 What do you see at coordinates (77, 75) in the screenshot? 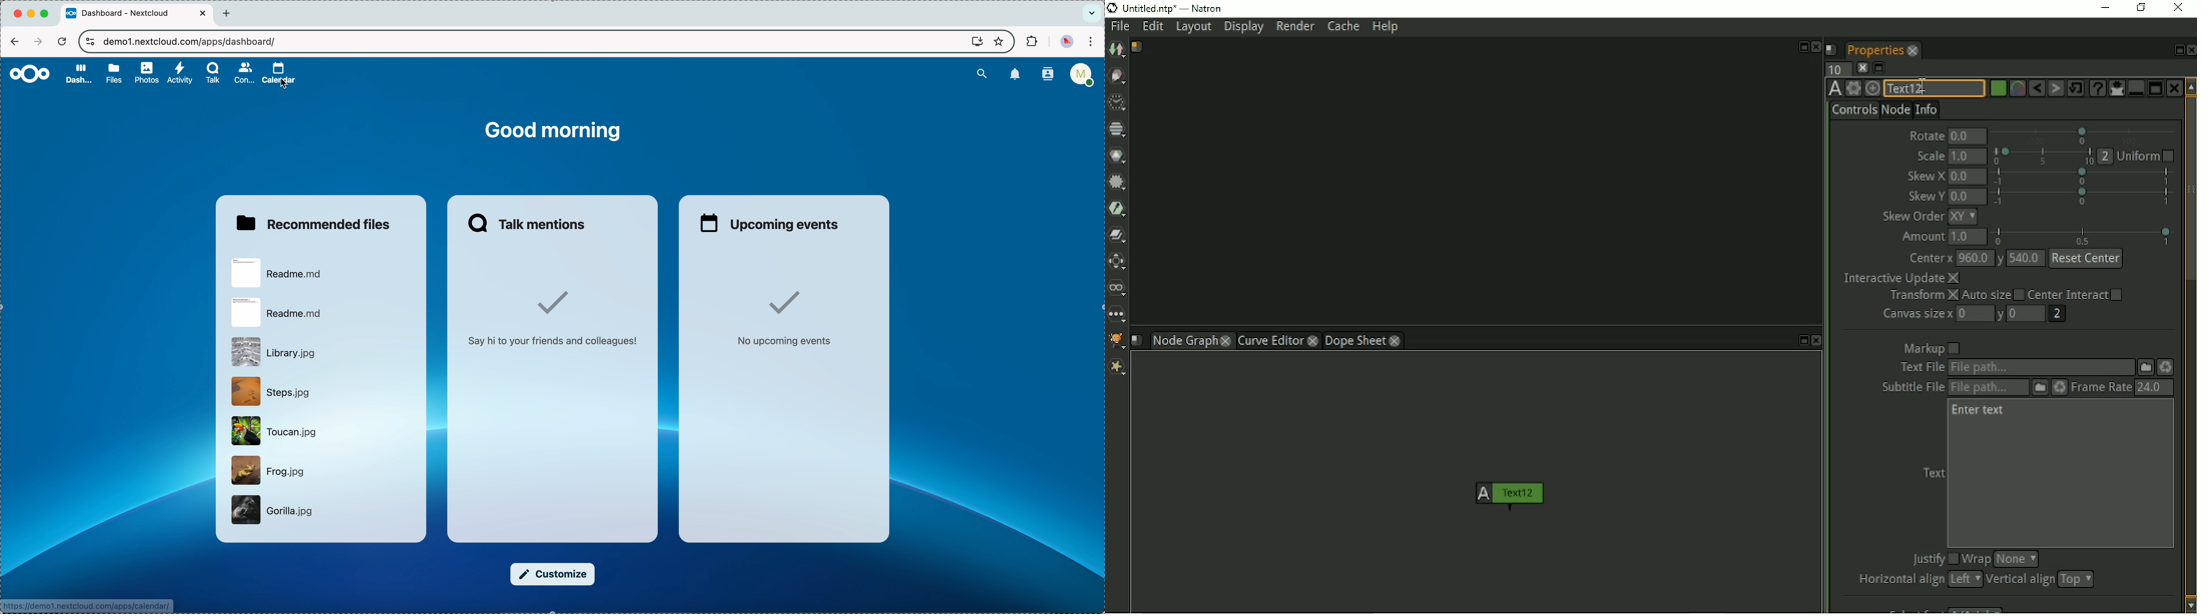
I see `dashboard` at bounding box center [77, 75].